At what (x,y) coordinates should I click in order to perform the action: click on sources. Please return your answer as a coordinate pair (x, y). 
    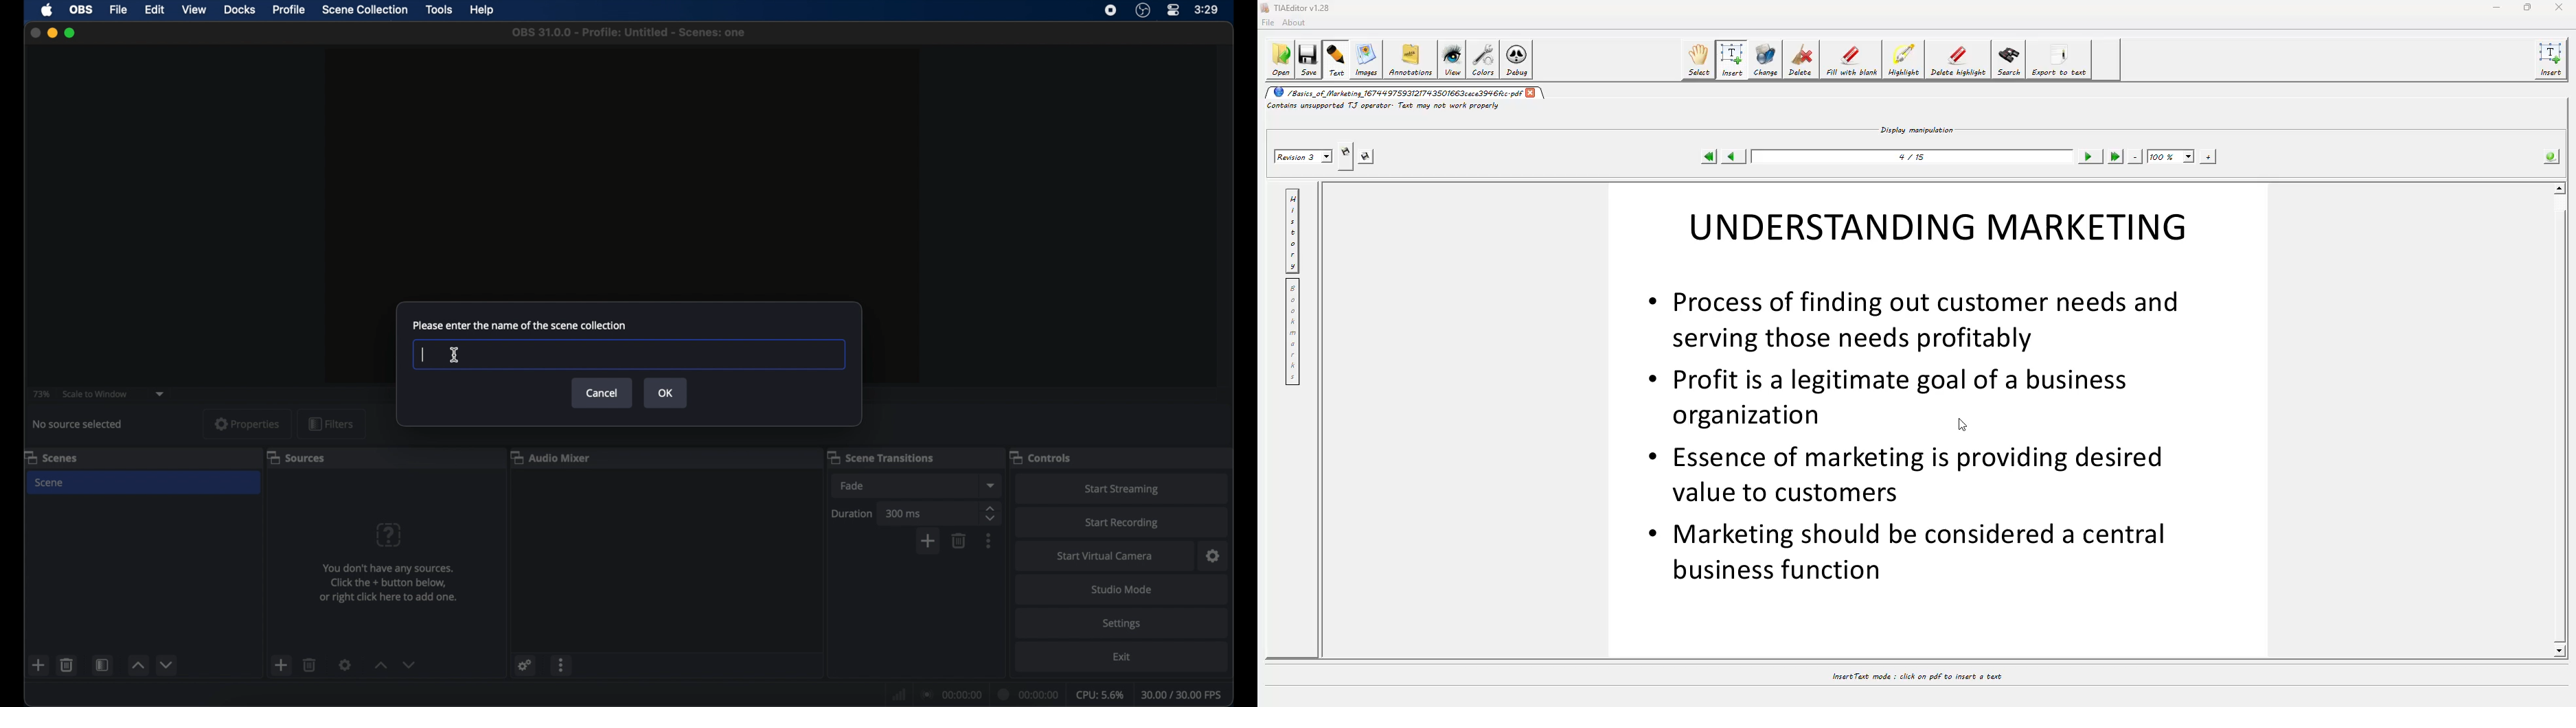
    Looking at the image, I should click on (295, 457).